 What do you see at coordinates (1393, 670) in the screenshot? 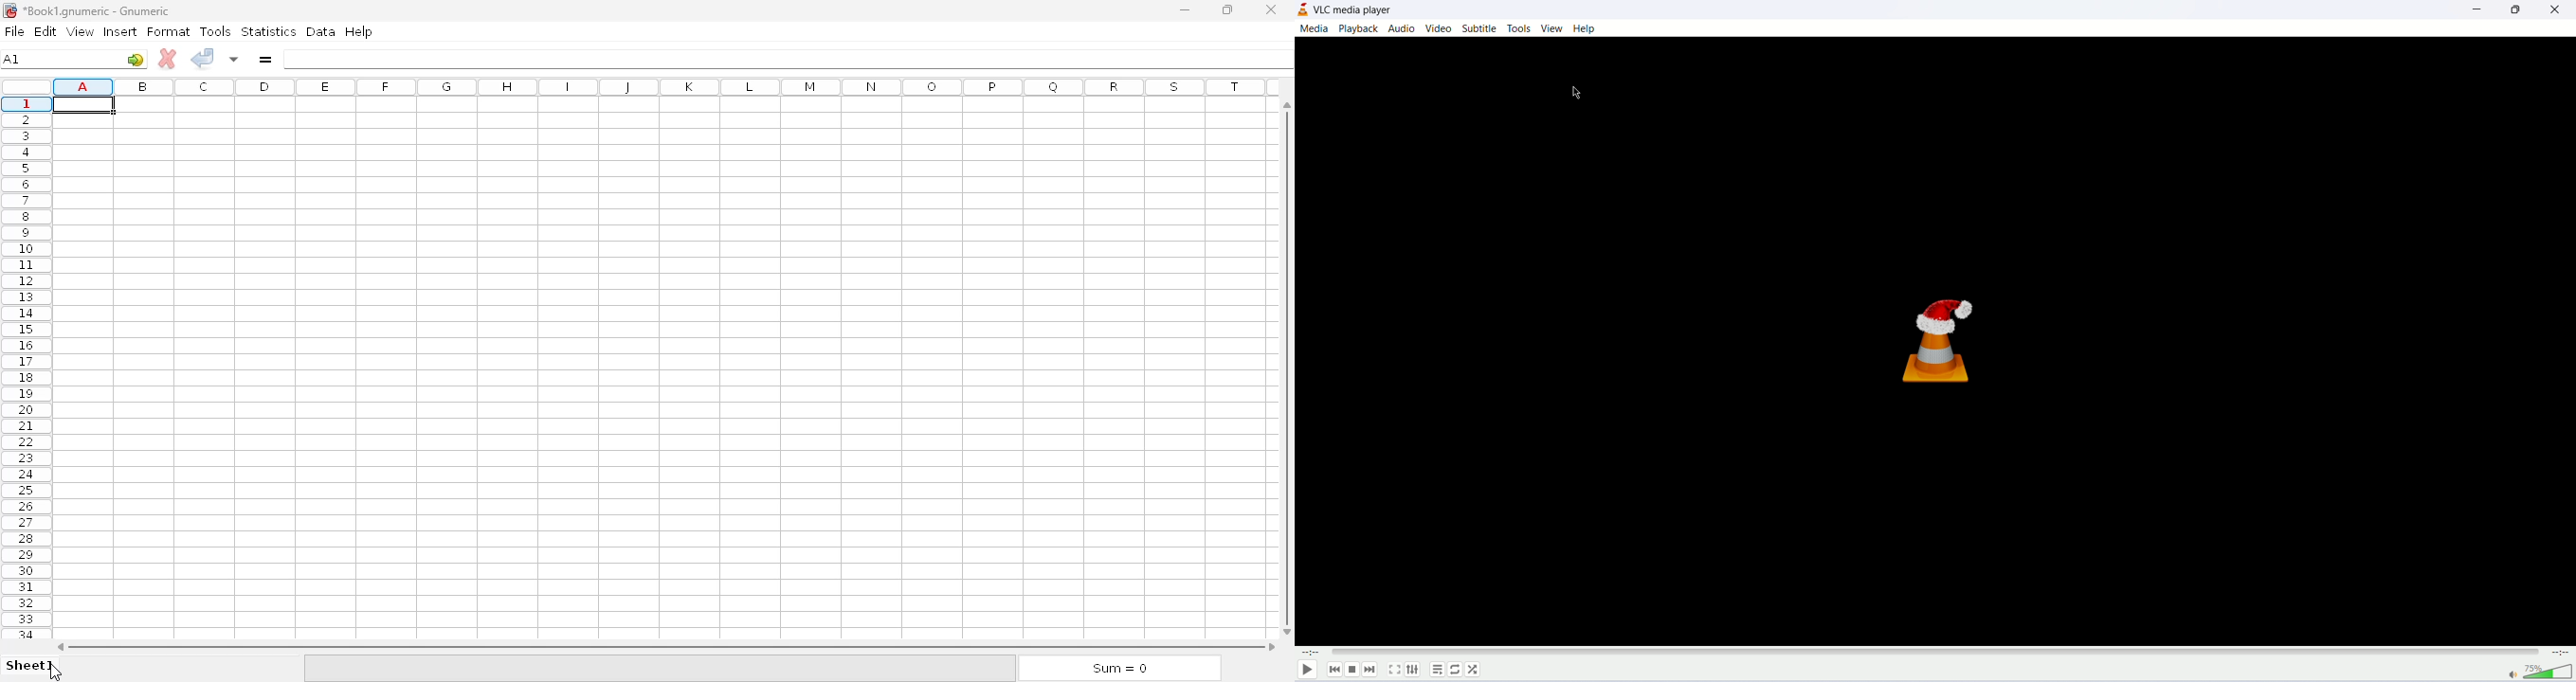
I see `fullscreen` at bounding box center [1393, 670].